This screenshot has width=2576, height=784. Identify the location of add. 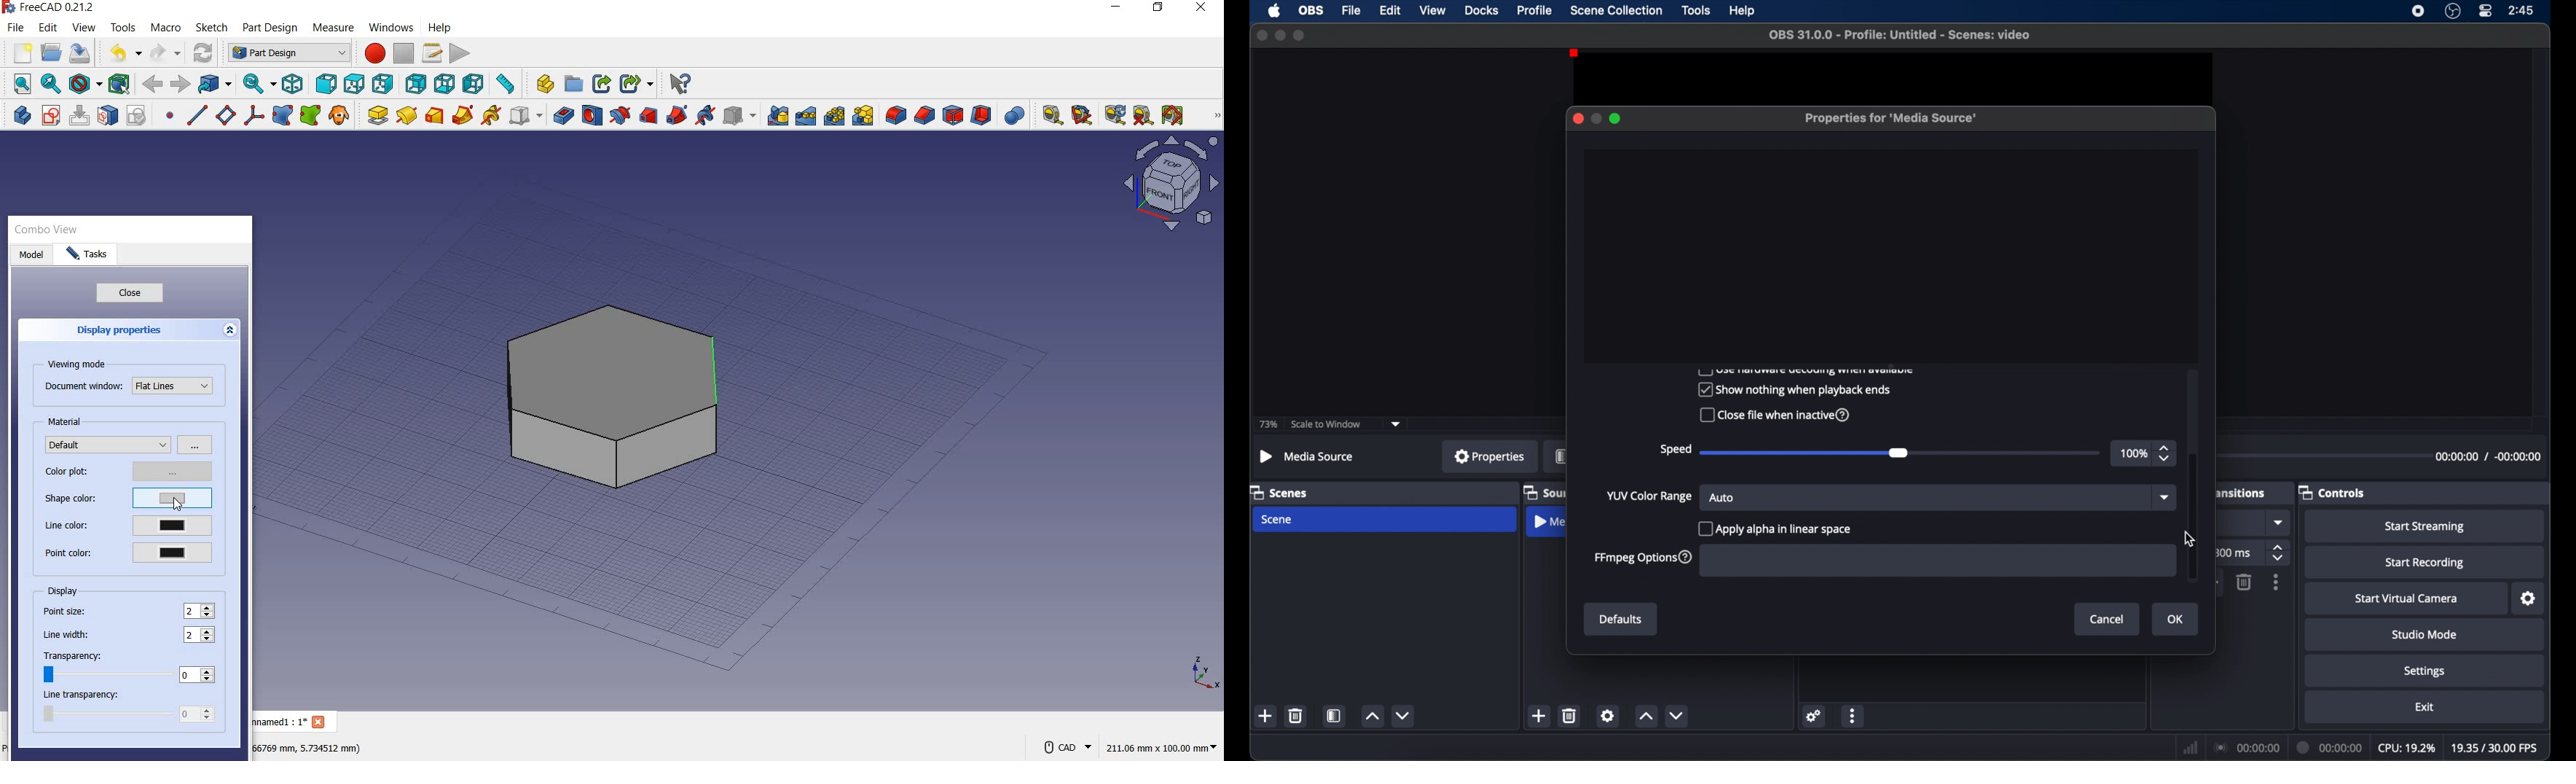
(1266, 716).